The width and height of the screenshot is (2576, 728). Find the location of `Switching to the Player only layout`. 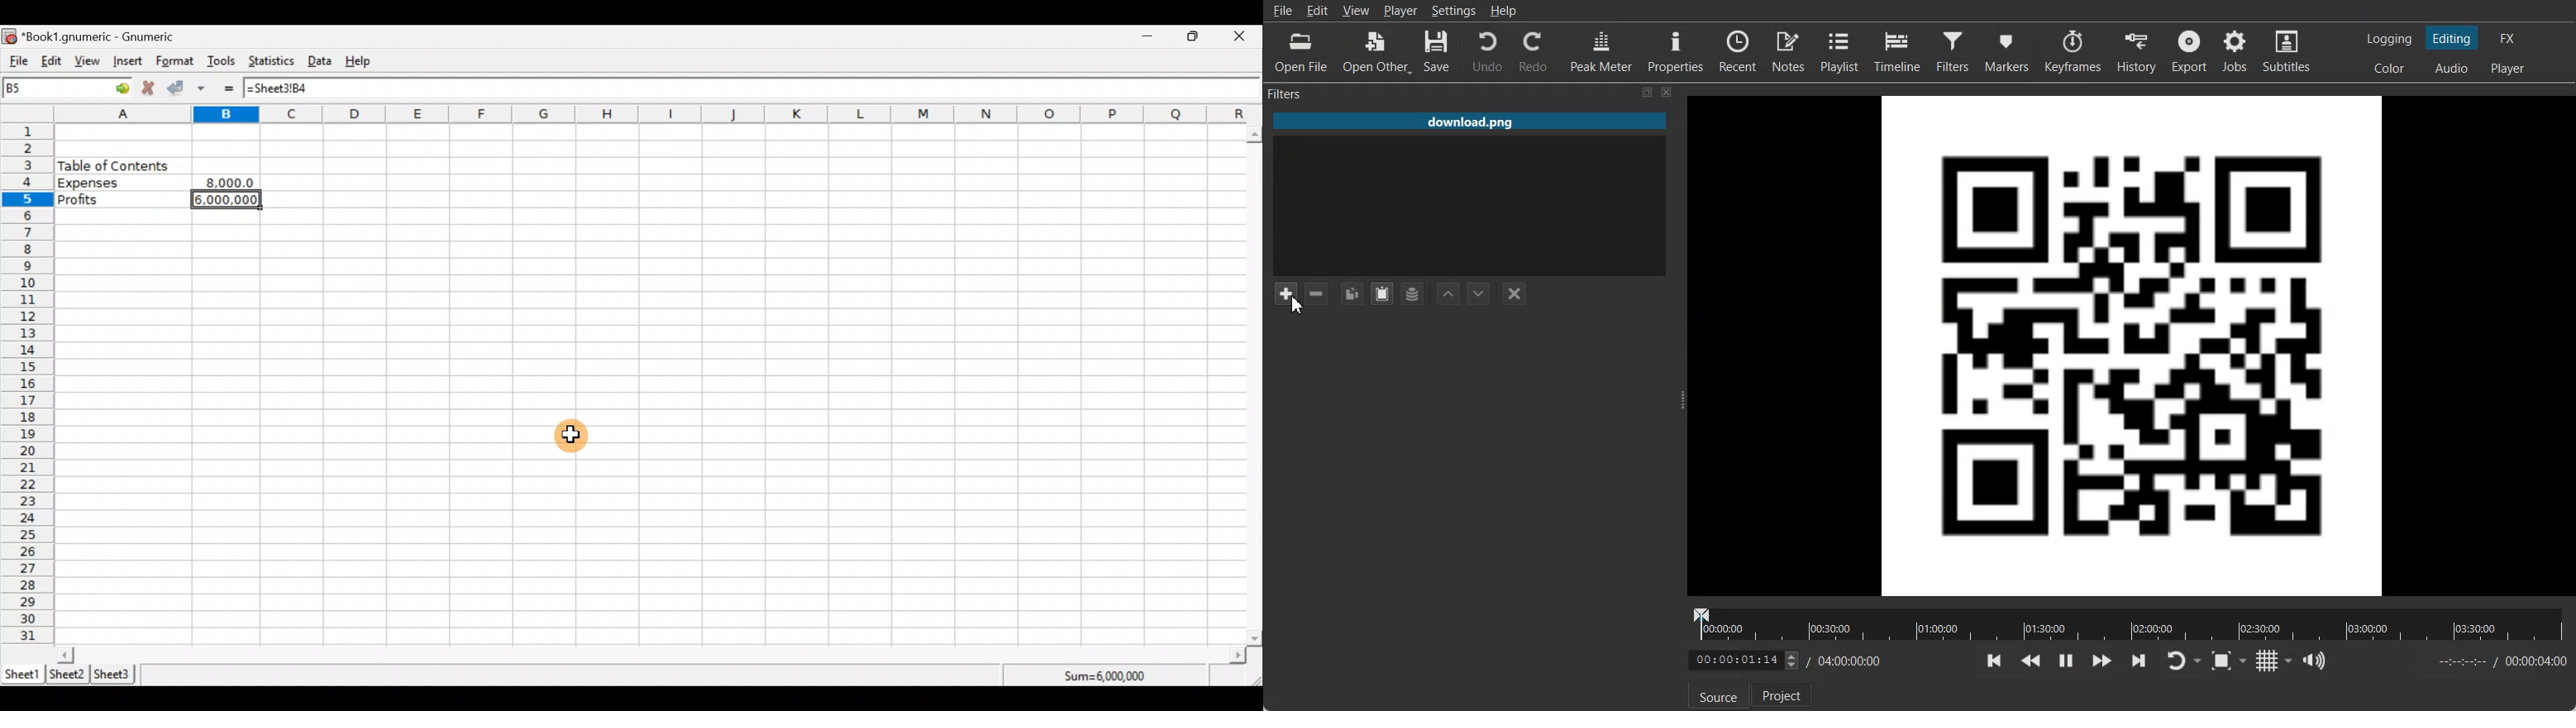

Switching to the Player only layout is located at coordinates (2509, 69).